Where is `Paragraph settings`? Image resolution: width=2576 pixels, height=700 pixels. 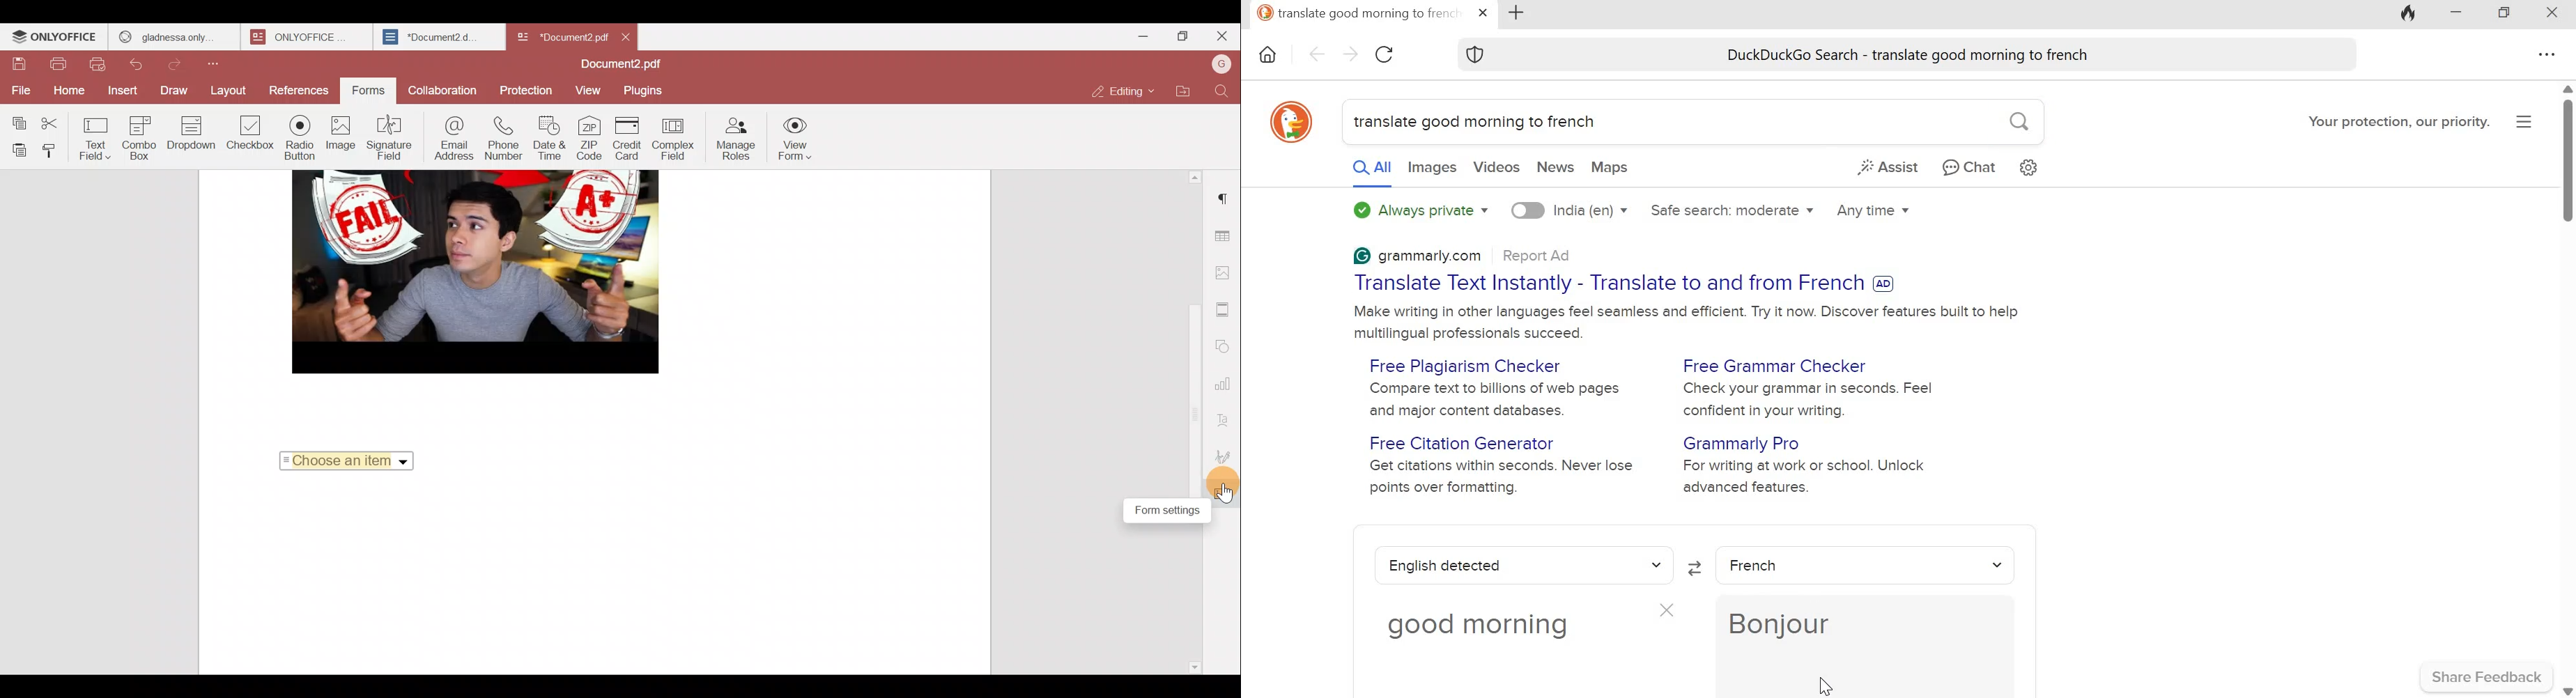 Paragraph settings is located at coordinates (1225, 195).